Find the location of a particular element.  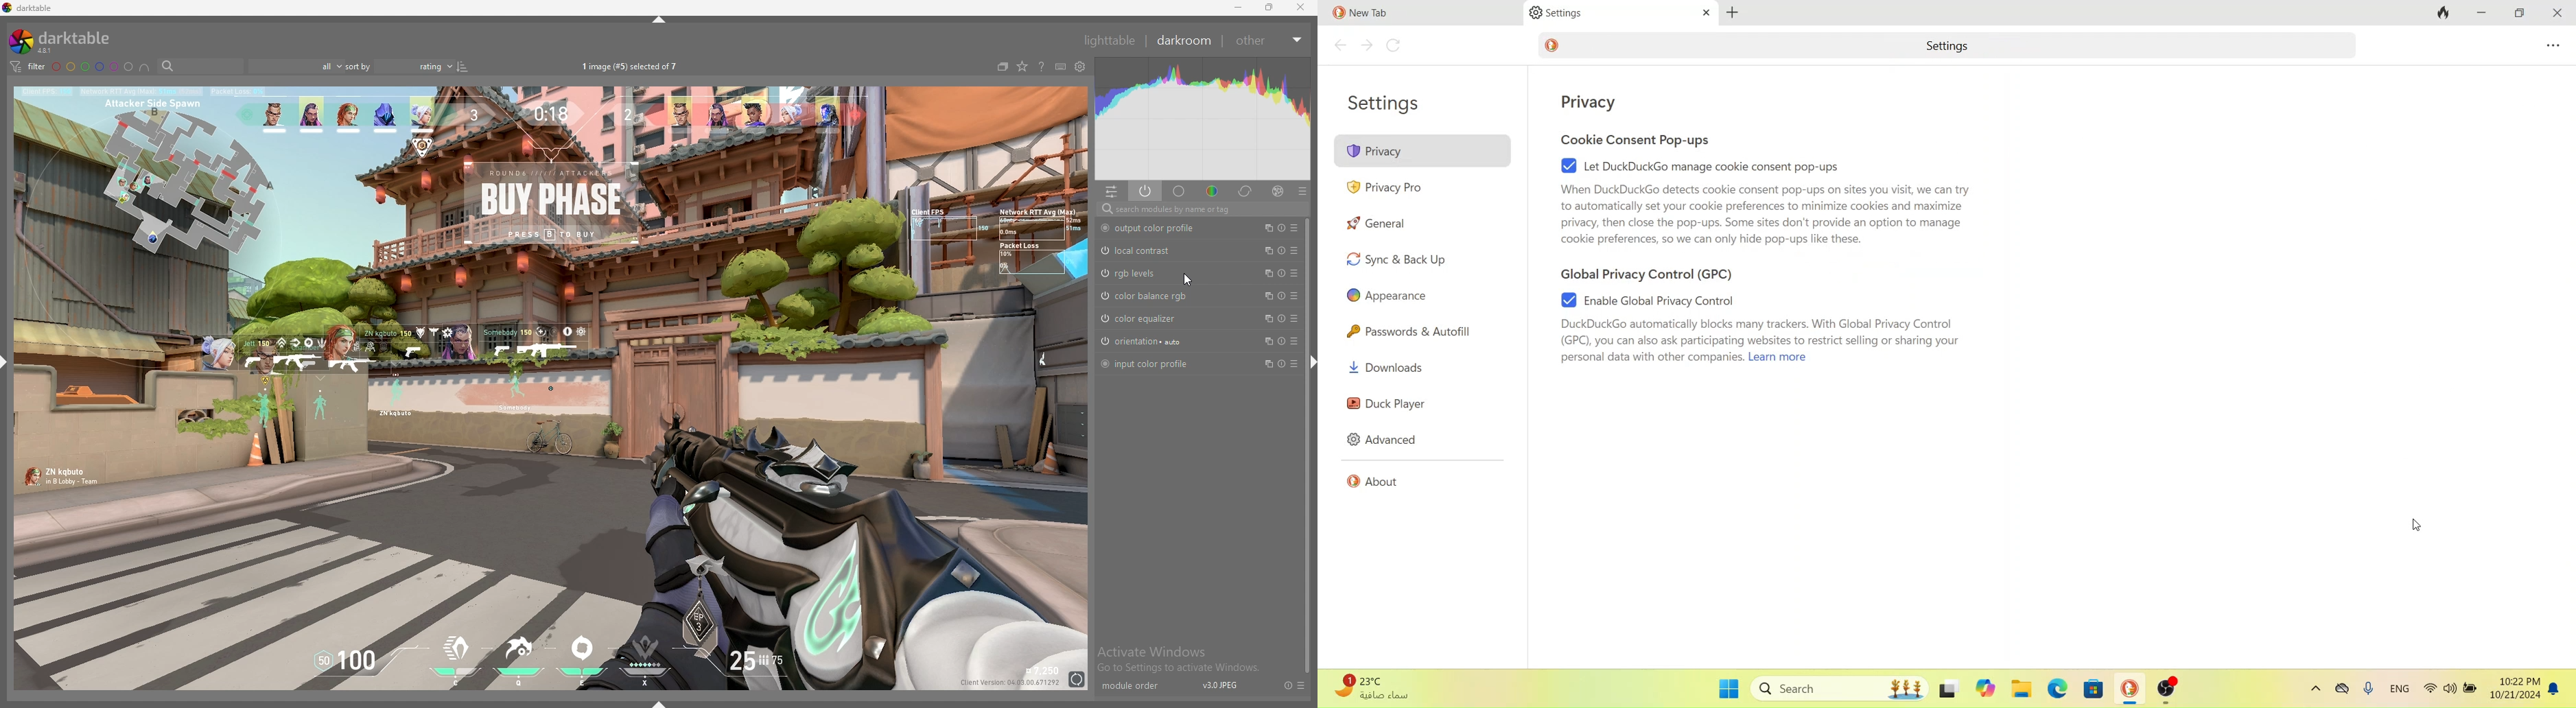

scroll bar is located at coordinates (1307, 442).